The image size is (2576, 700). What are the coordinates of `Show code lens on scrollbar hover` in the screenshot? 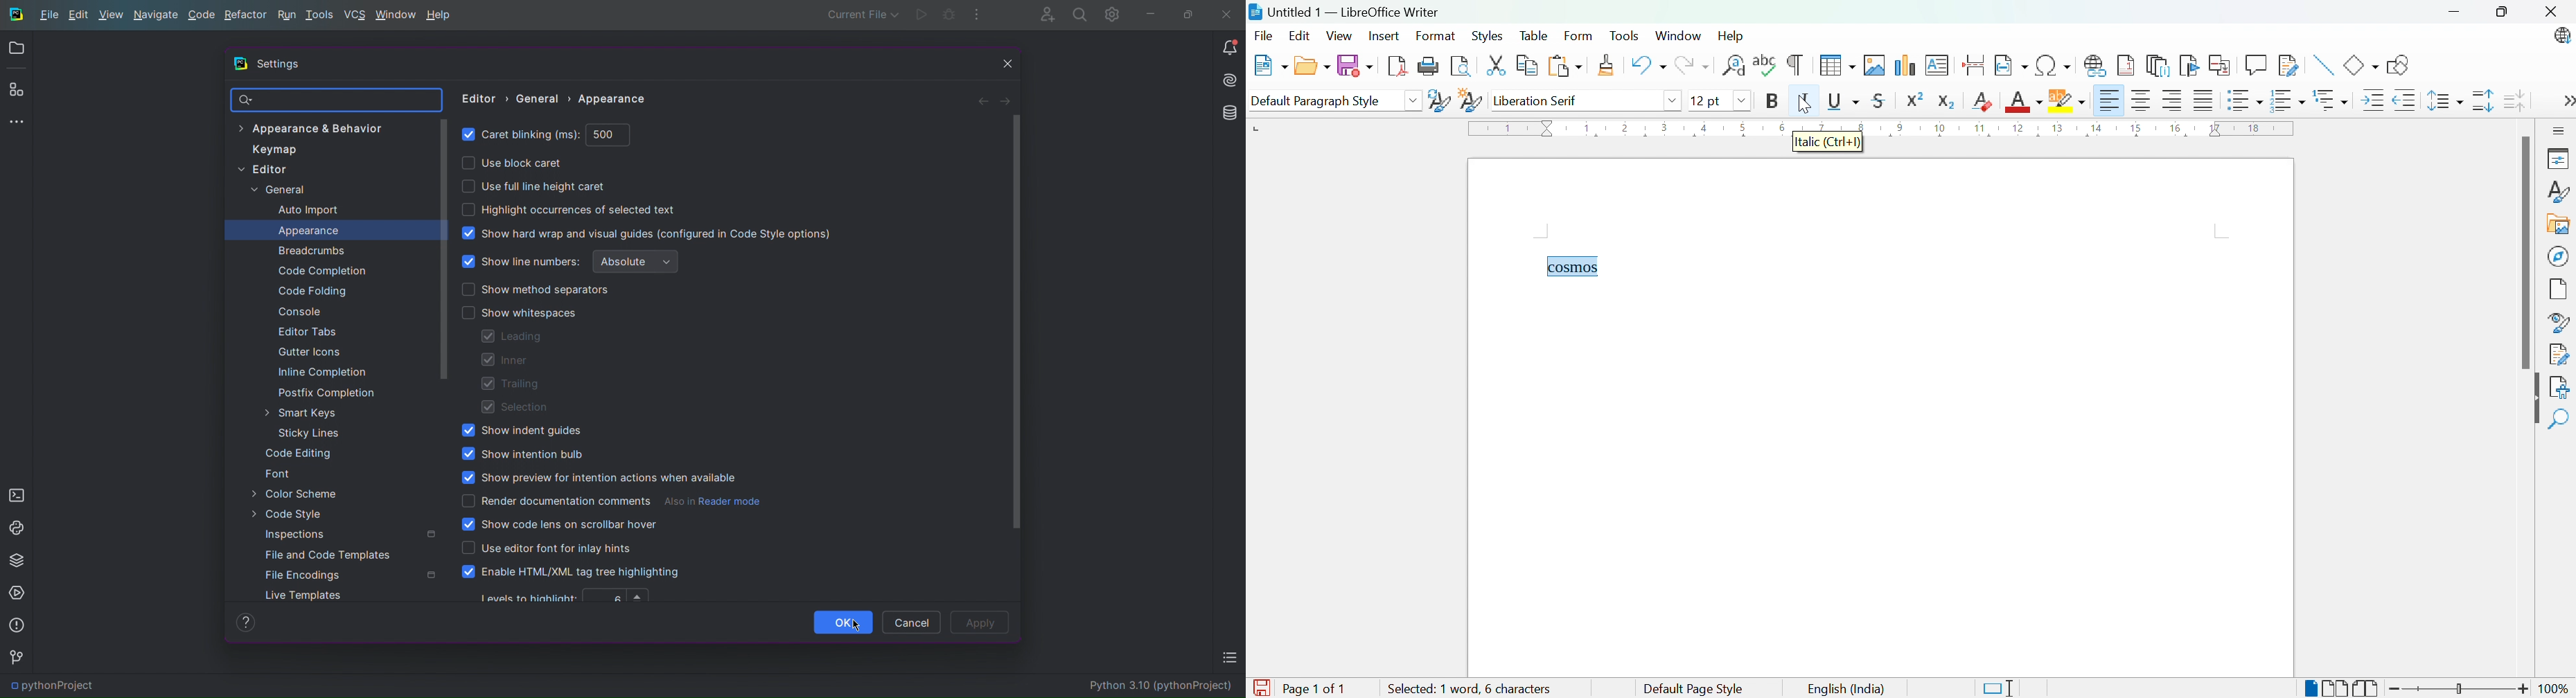 It's located at (560, 525).